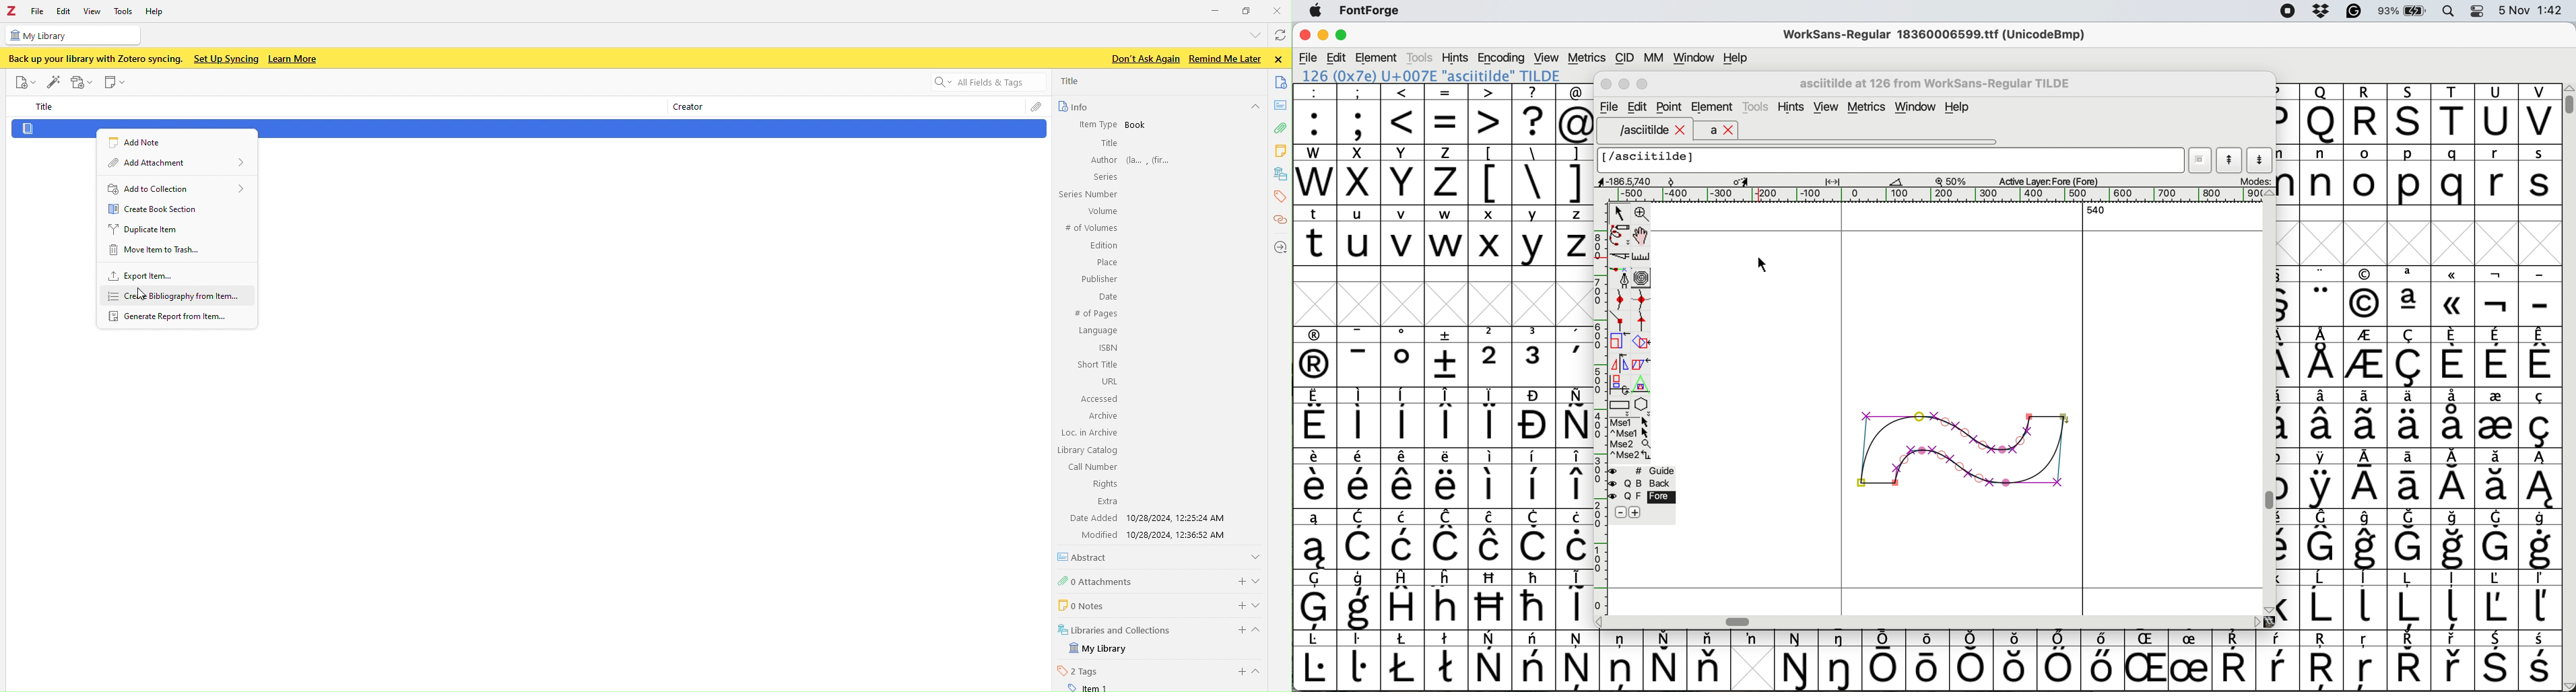  Describe the element at coordinates (2410, 296) in the screenshot. I see `symbol` at that location.